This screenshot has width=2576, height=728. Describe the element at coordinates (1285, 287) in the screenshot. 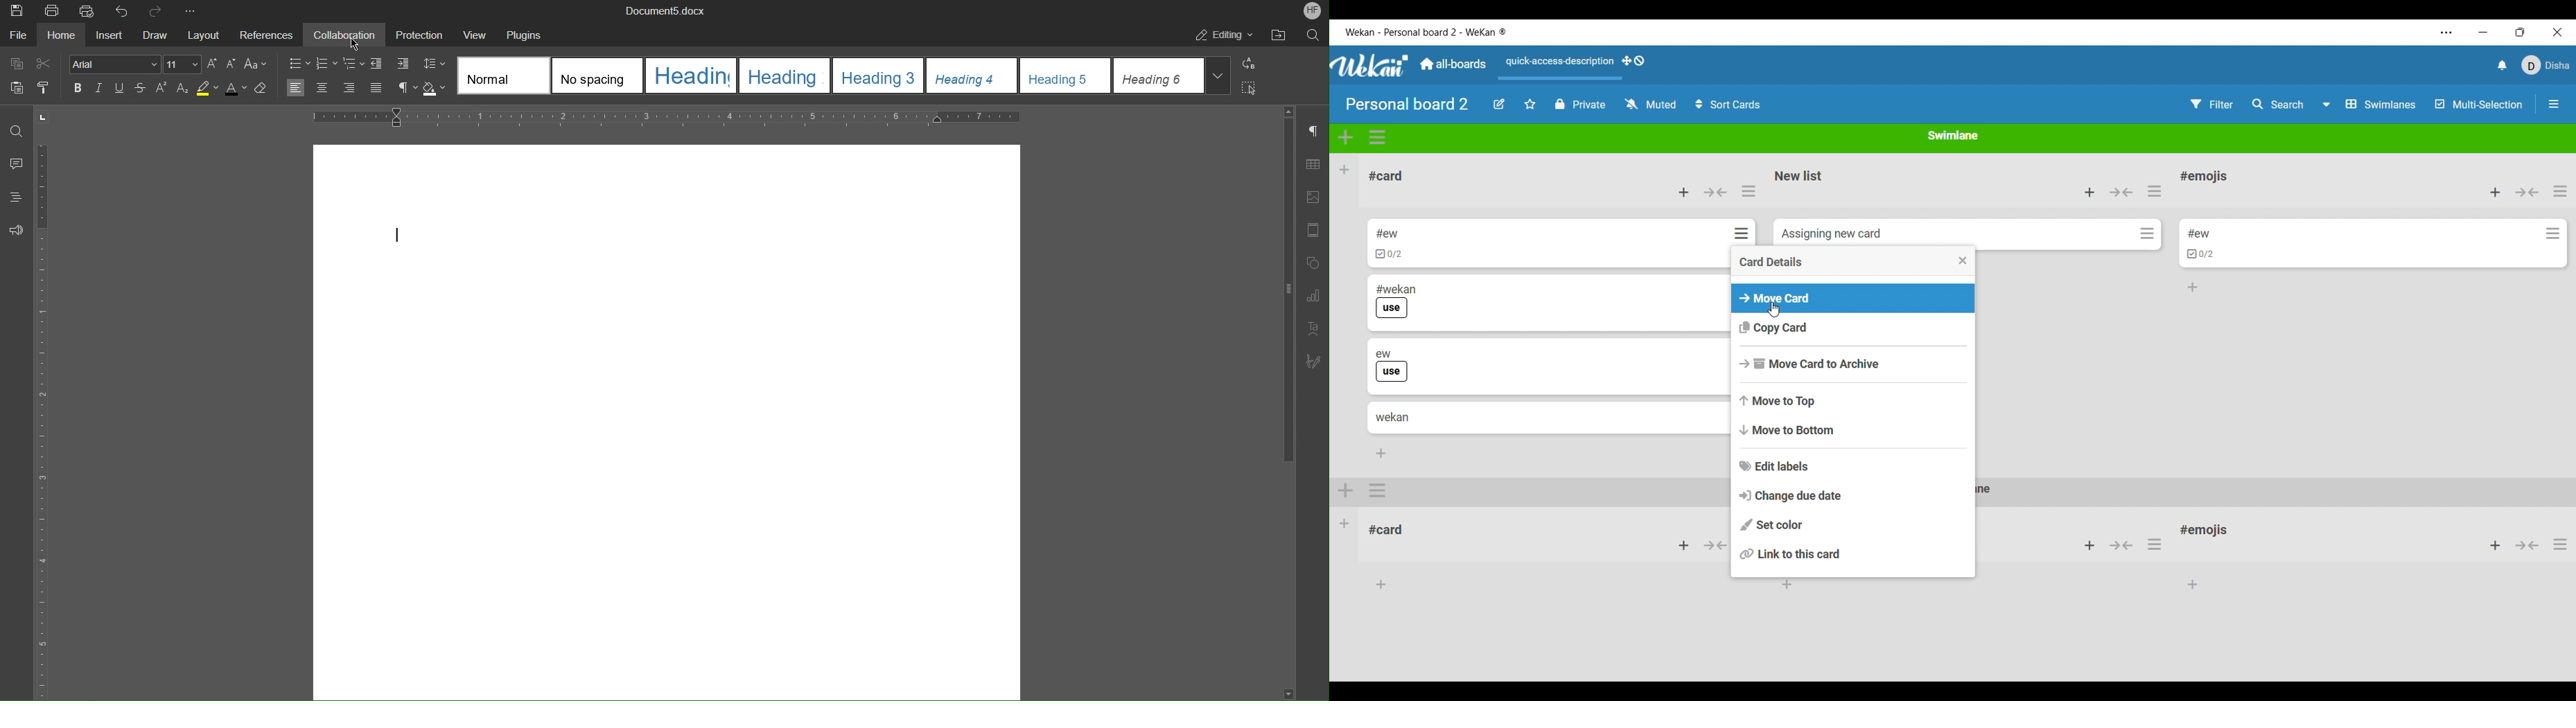

I see `vertical scroll bar` at that location.